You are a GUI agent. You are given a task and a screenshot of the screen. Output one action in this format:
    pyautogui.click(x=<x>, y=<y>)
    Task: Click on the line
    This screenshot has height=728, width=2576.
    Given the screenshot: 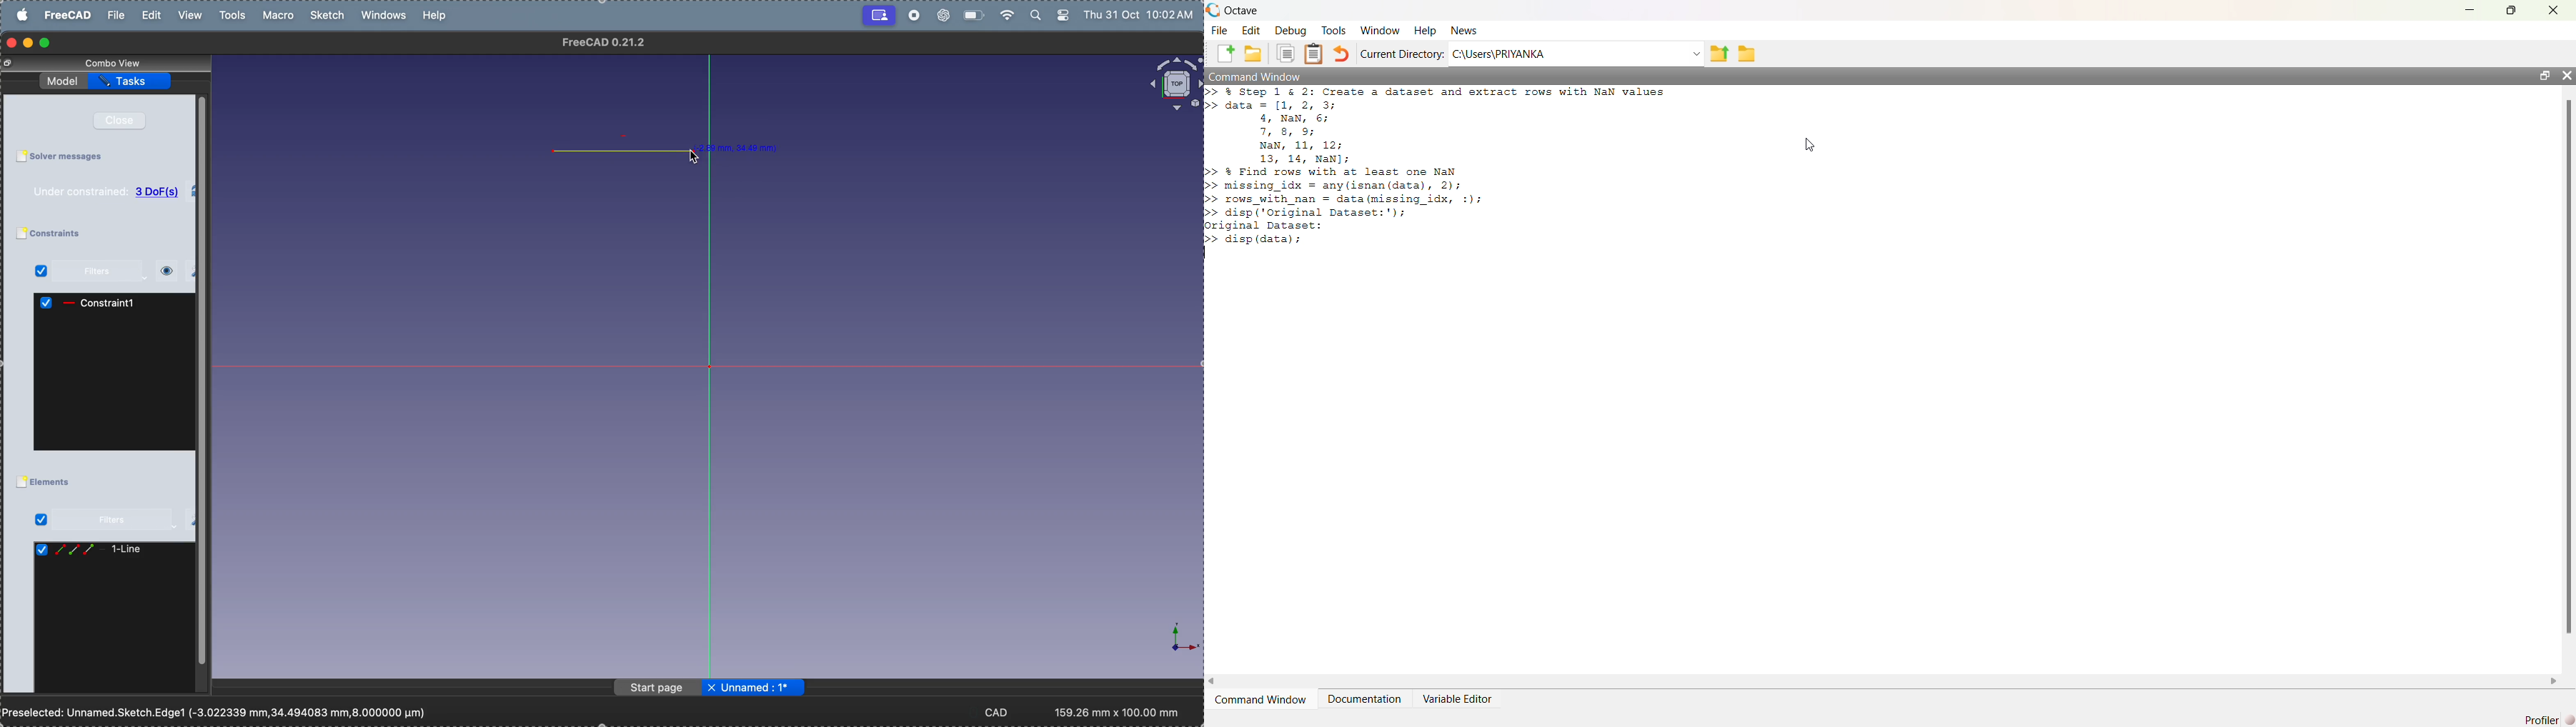 What is the action you would take?
    pyautogui.click(x=128, y=550)
    